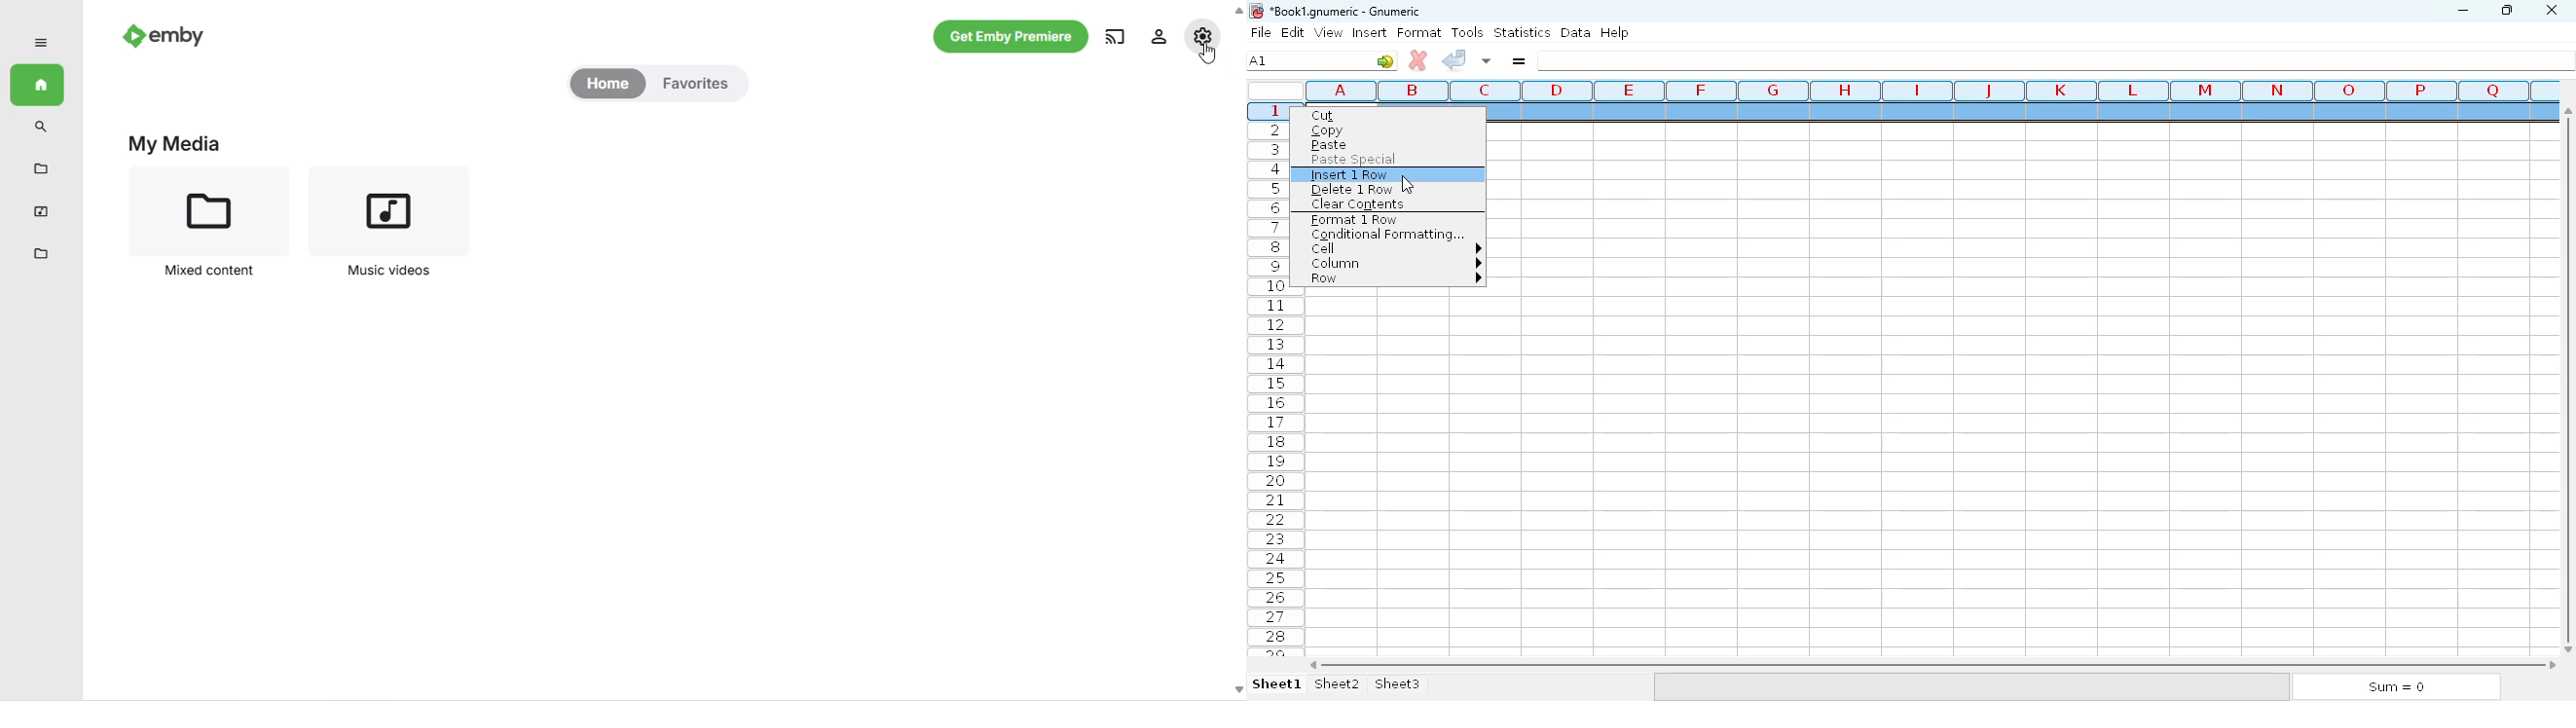  What do you see at coordinates (1261, 32) in the screenshot?
I see `file` at bounding box center [1261, 32].